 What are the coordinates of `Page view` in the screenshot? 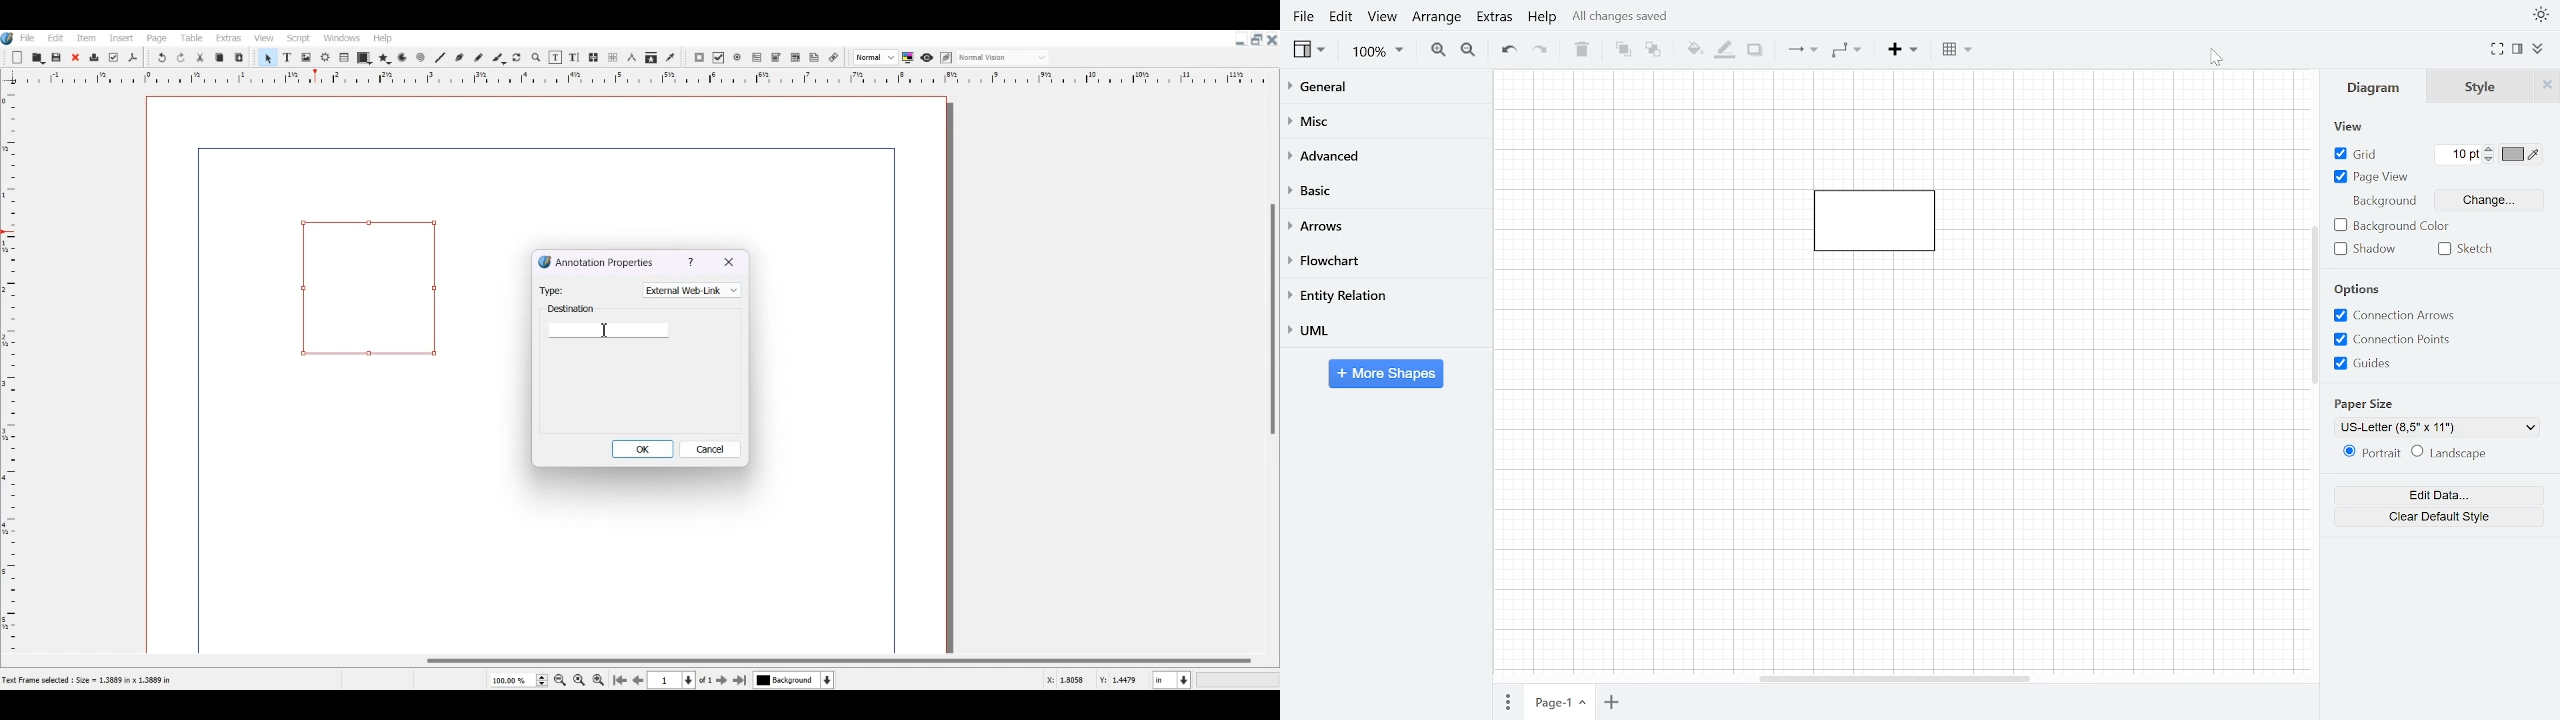 It's located at (2374, 178).